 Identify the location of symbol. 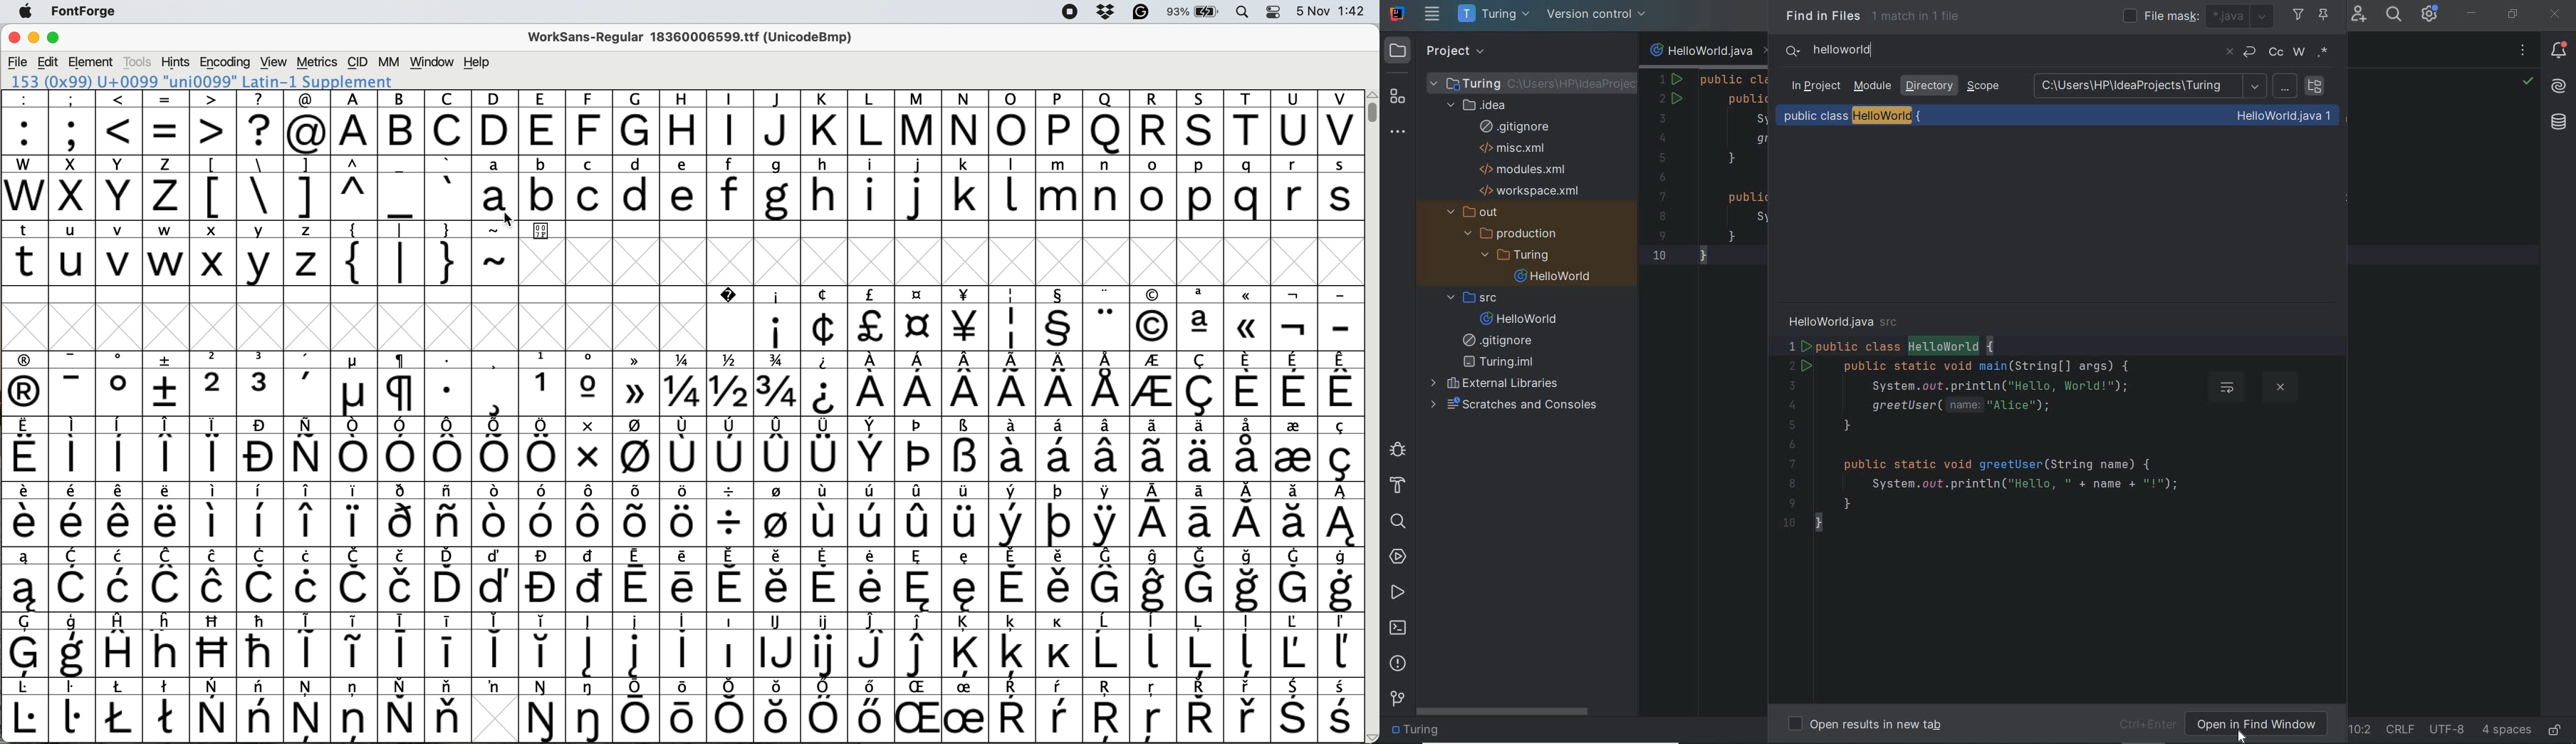
(213, 580).